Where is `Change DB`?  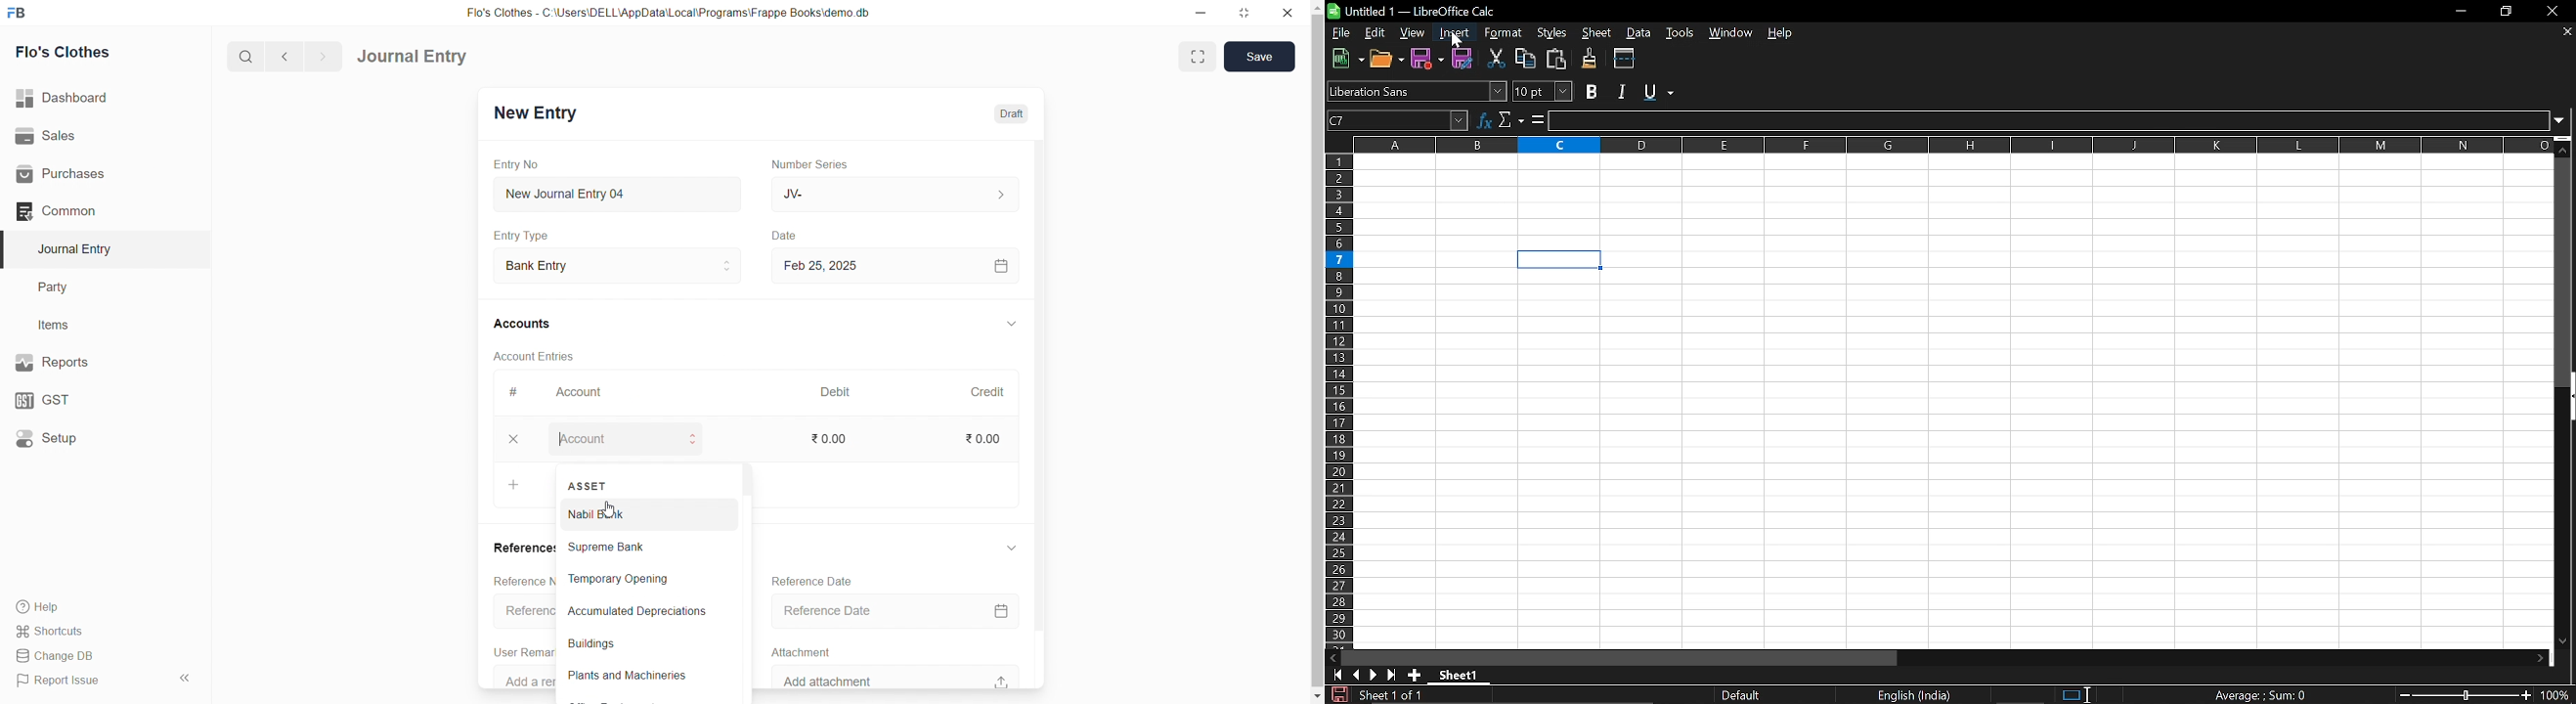 Change DB is located at coordinates (99, 656).